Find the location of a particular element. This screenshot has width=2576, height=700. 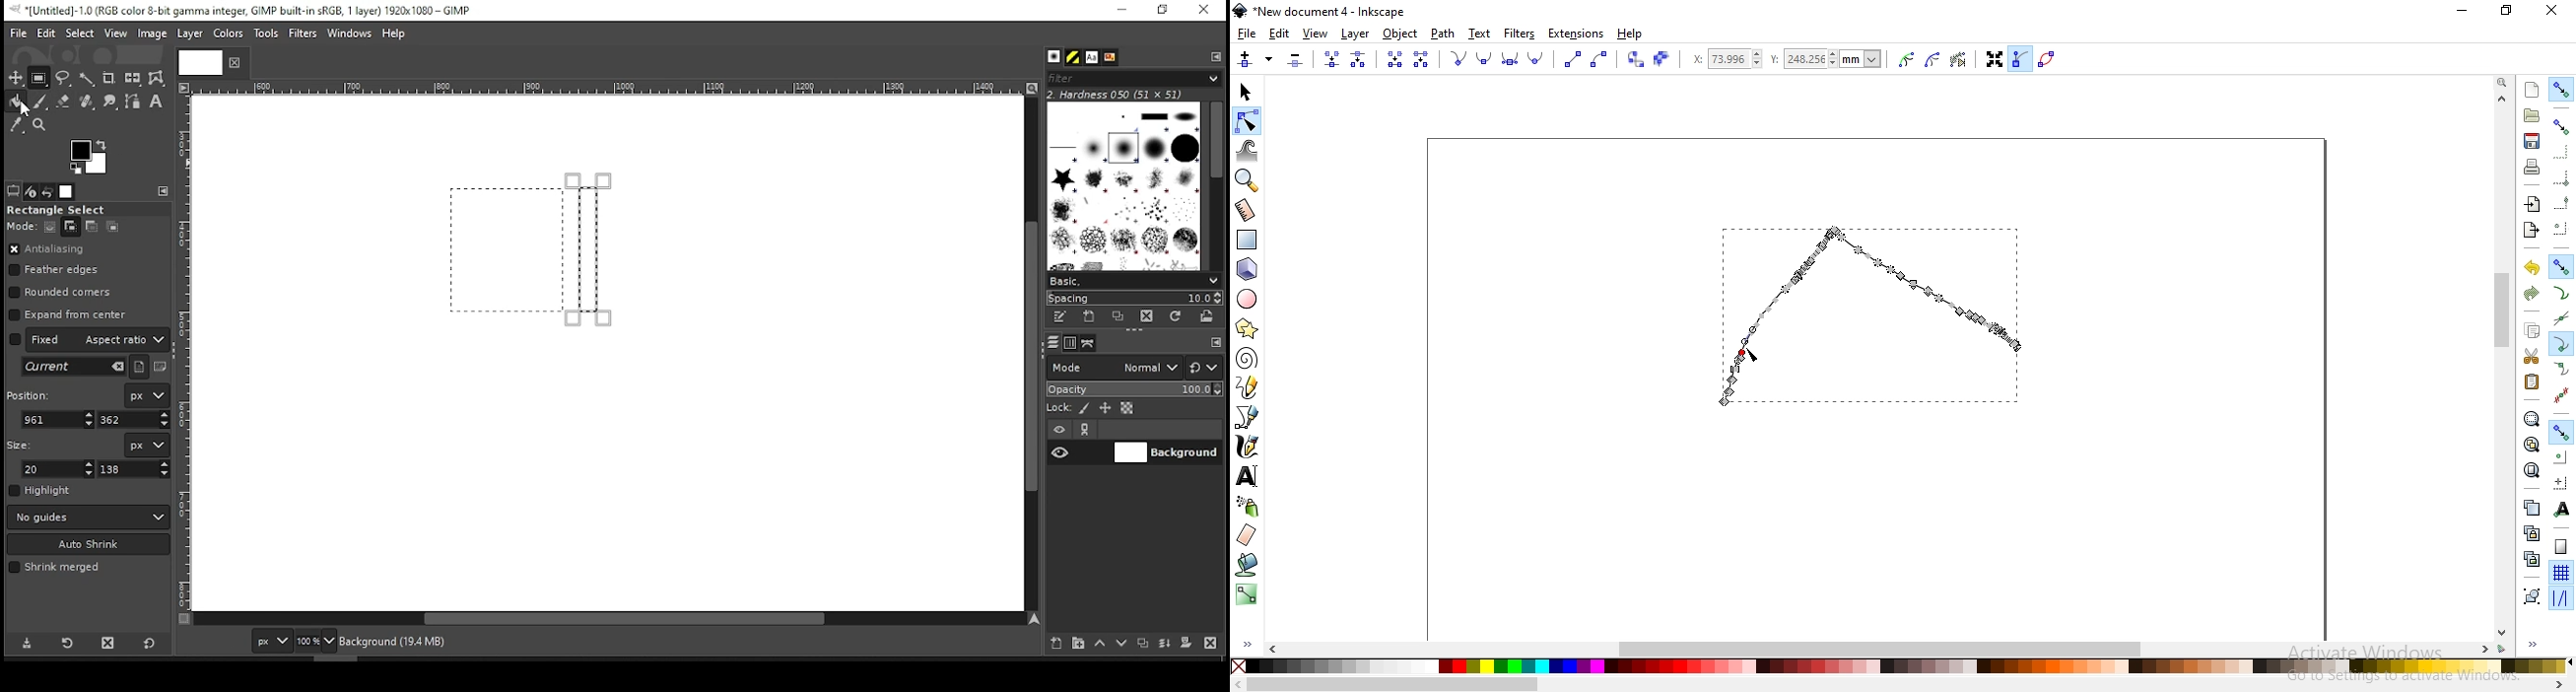

Cursor is located at coordinates (1755, 356).